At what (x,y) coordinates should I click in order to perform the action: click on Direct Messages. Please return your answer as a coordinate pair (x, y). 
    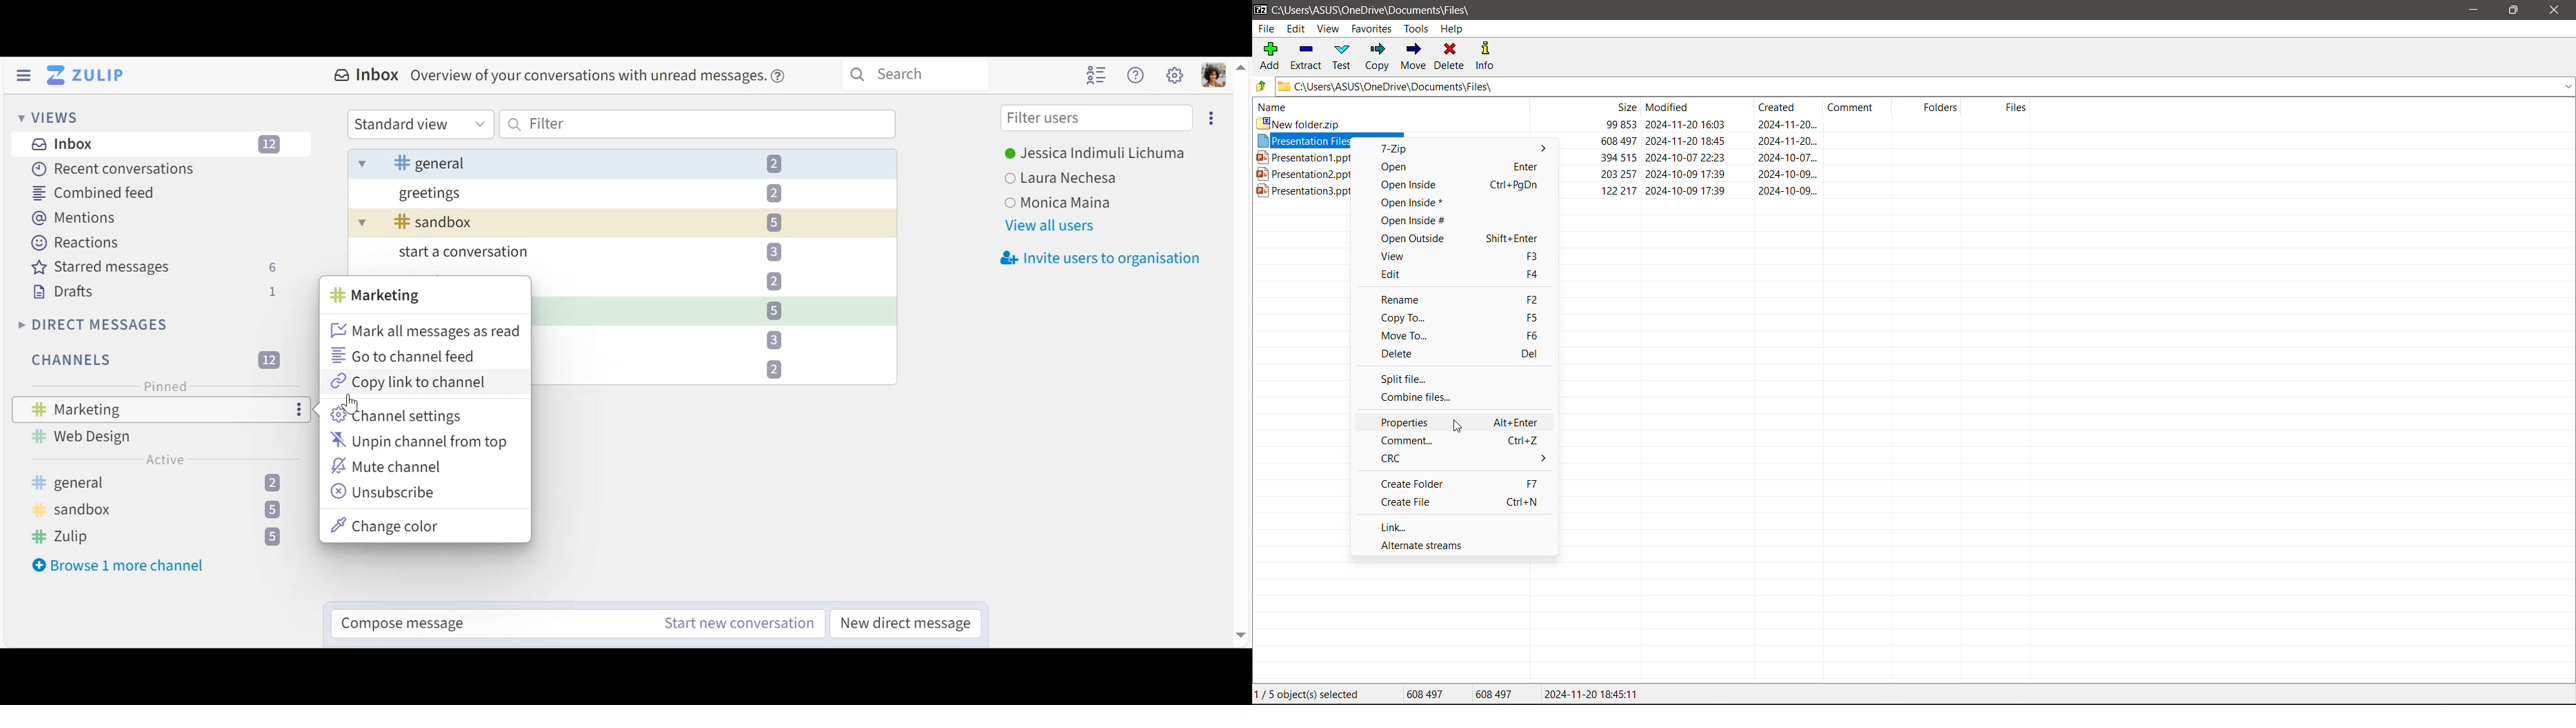
    Looking at the image, I should click on (91, 324).